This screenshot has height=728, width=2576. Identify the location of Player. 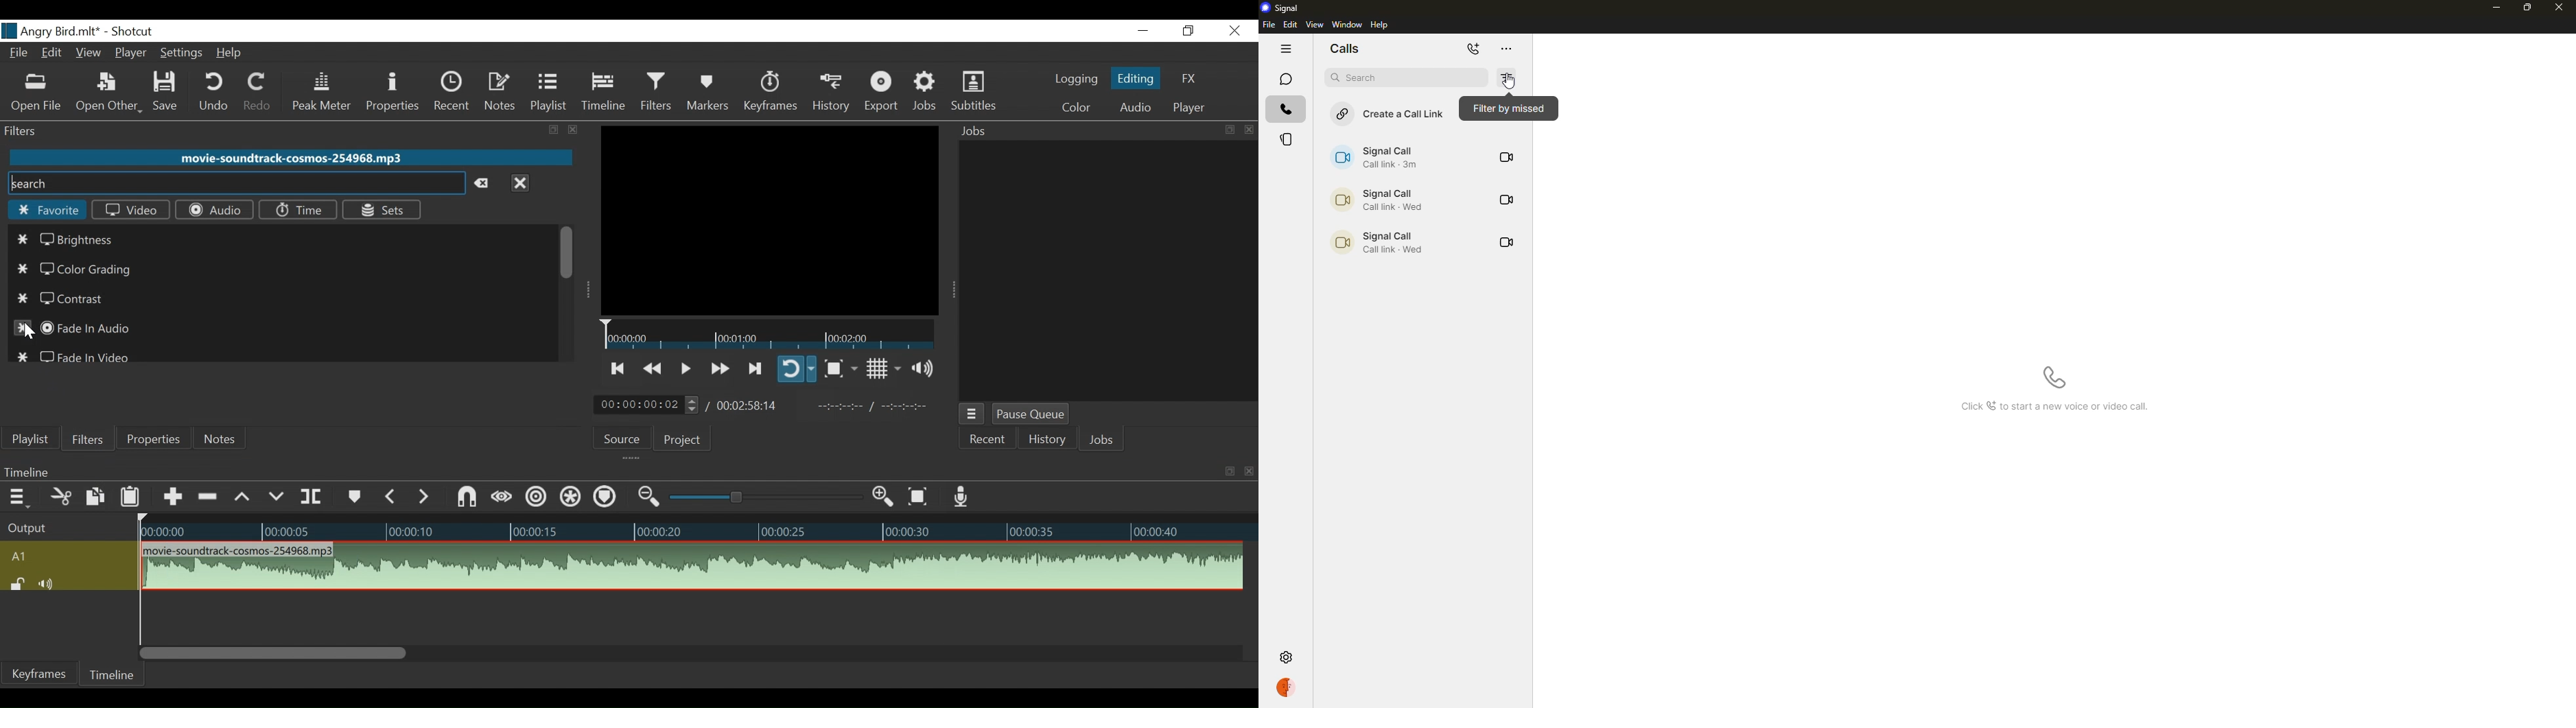
(1187, 109).